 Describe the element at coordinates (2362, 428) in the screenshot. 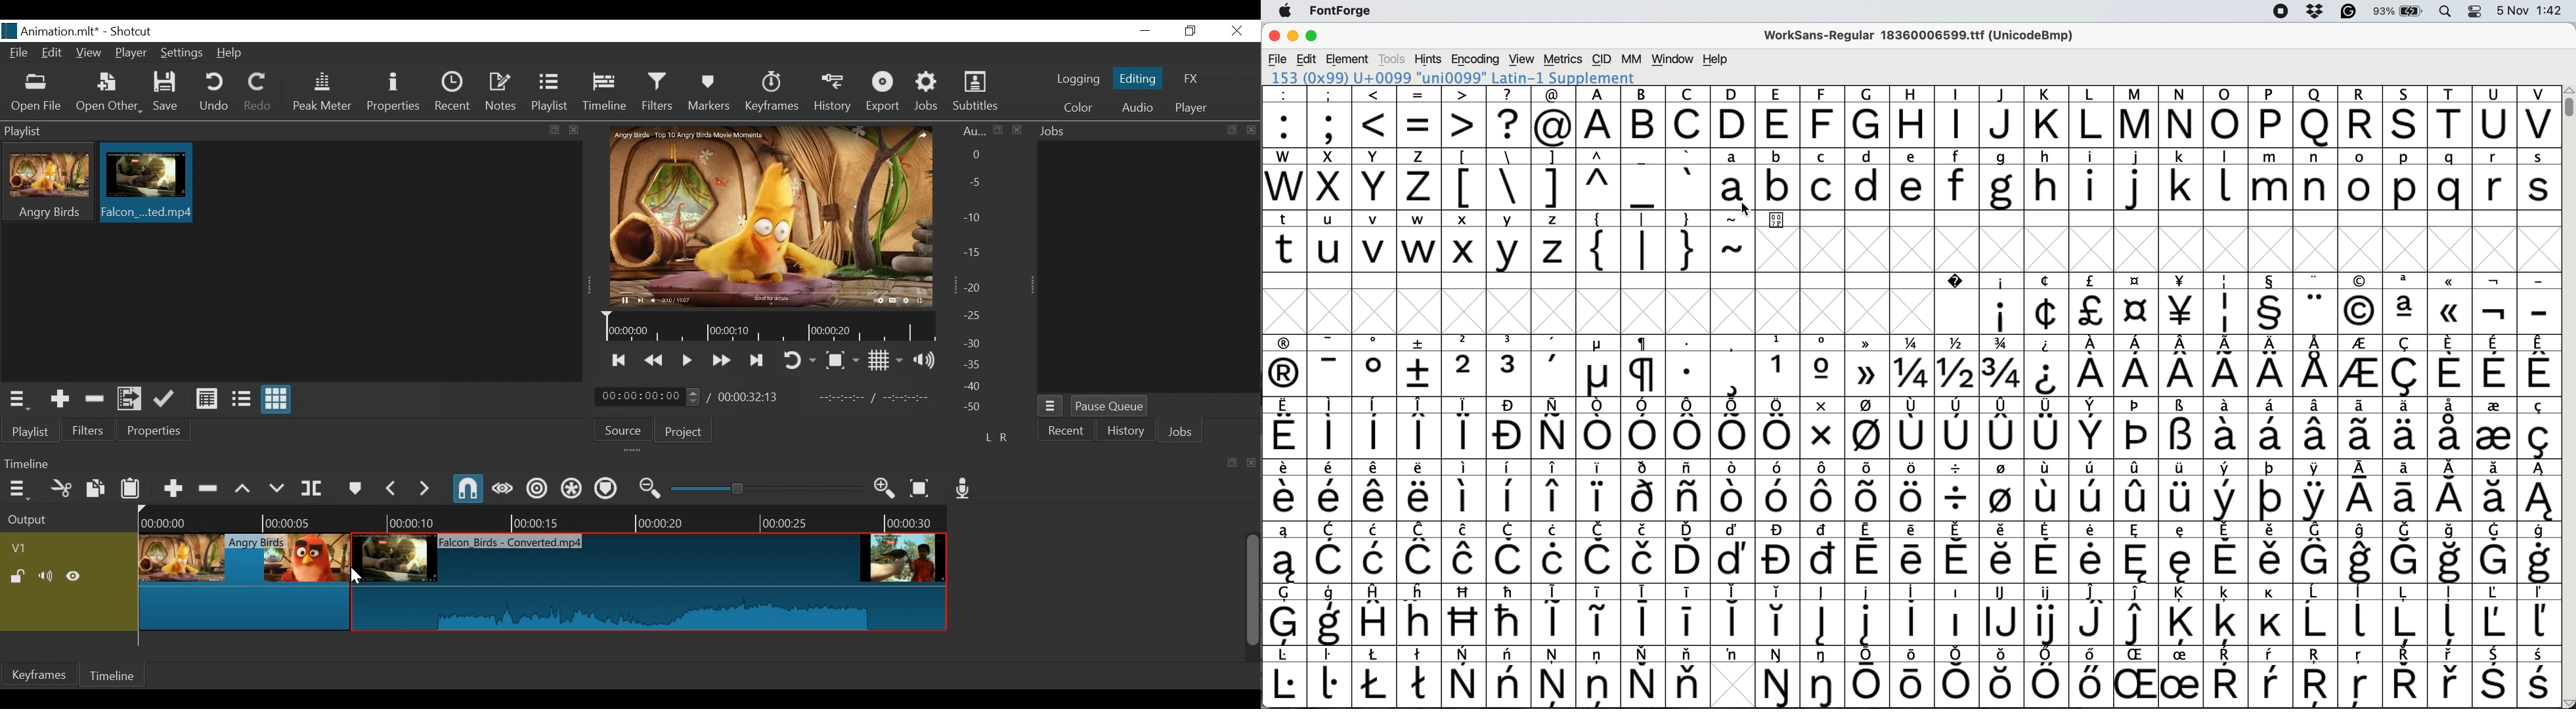

I see `symbol` at that location.